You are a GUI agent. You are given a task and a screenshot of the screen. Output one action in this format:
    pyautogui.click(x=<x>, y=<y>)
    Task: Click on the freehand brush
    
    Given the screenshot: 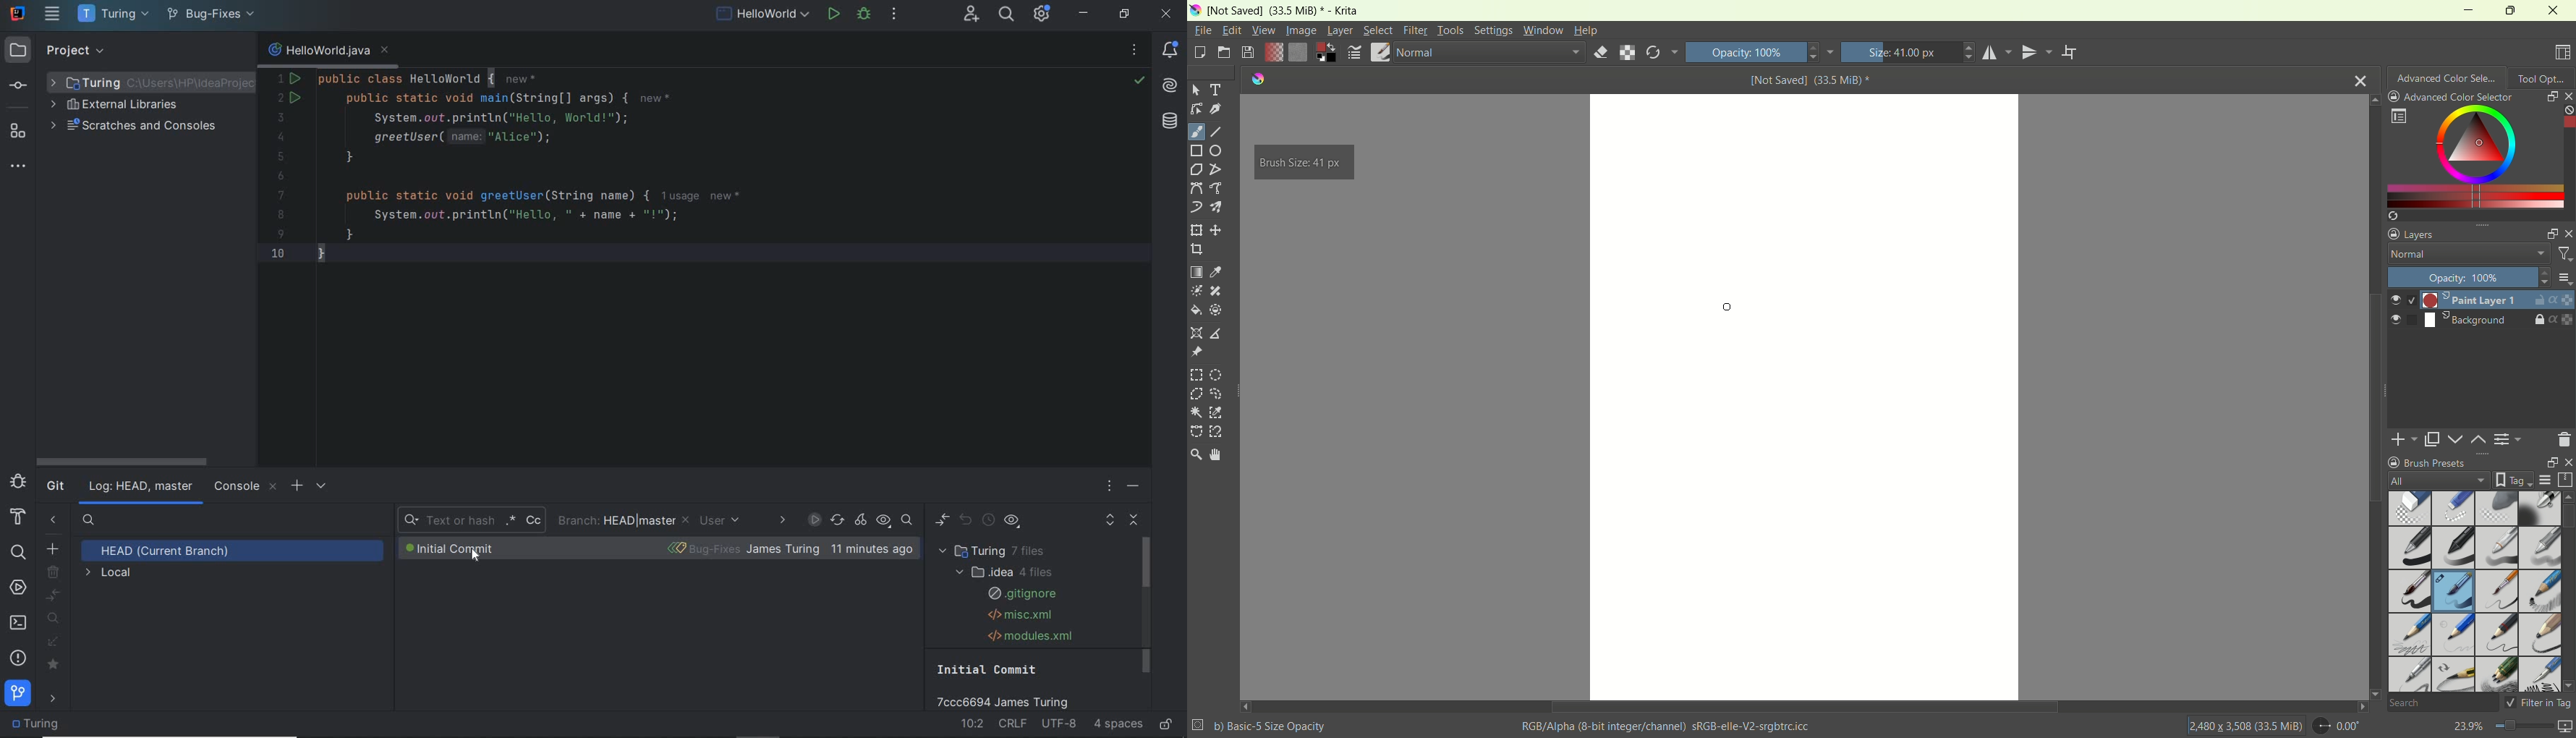 What is the action you would take?
    pyautogui.click(x=1196, y=132)
    